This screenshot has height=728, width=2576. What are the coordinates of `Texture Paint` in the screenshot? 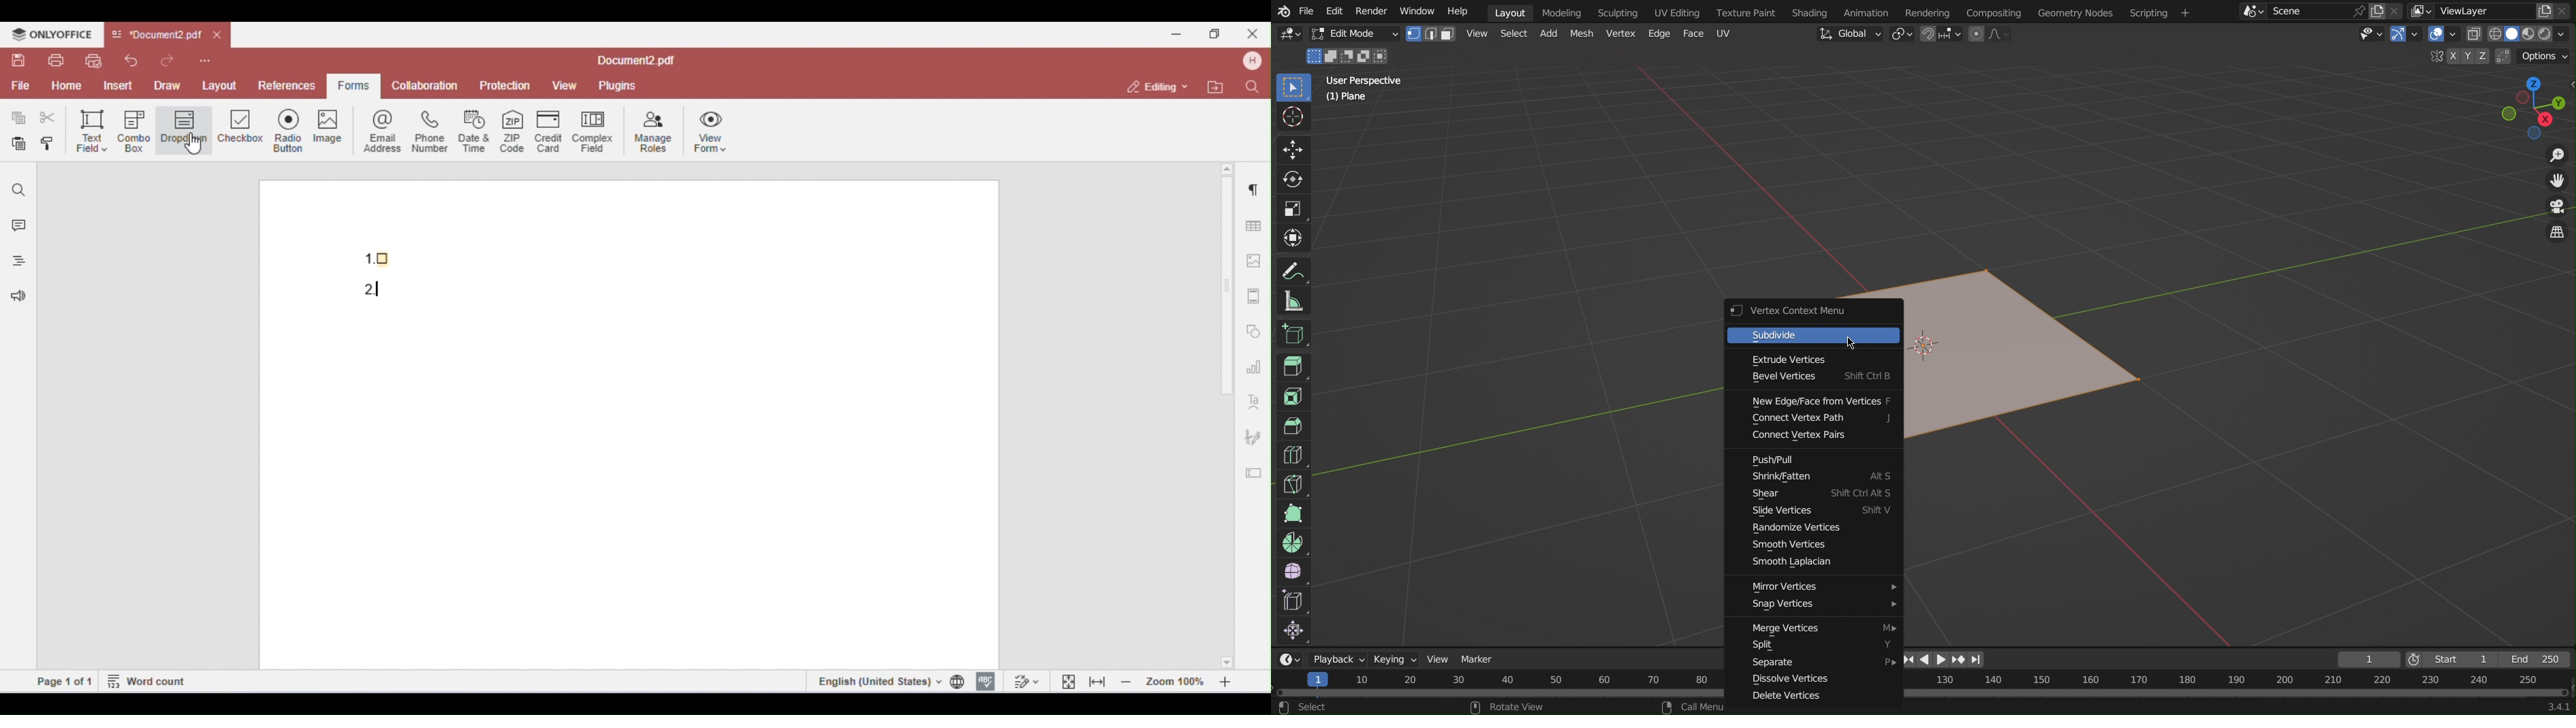 It's located at (1748, 11).